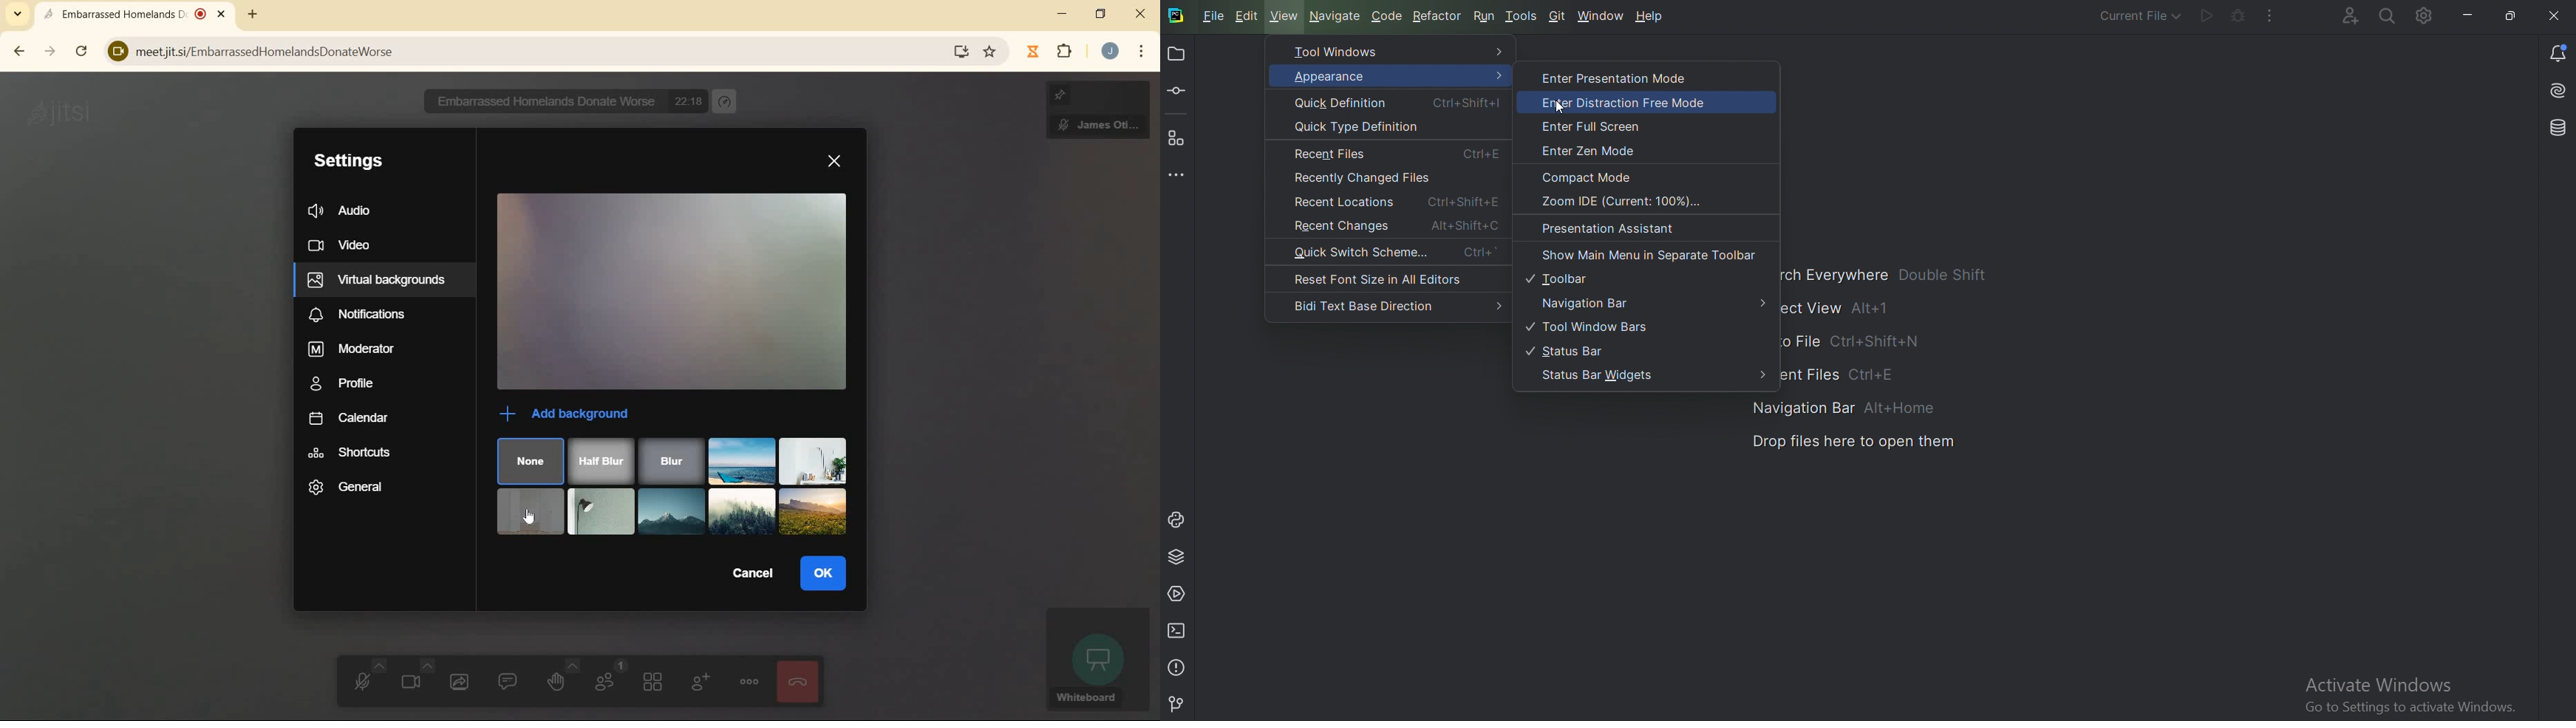  I want to click on James , so click(1098, 115).